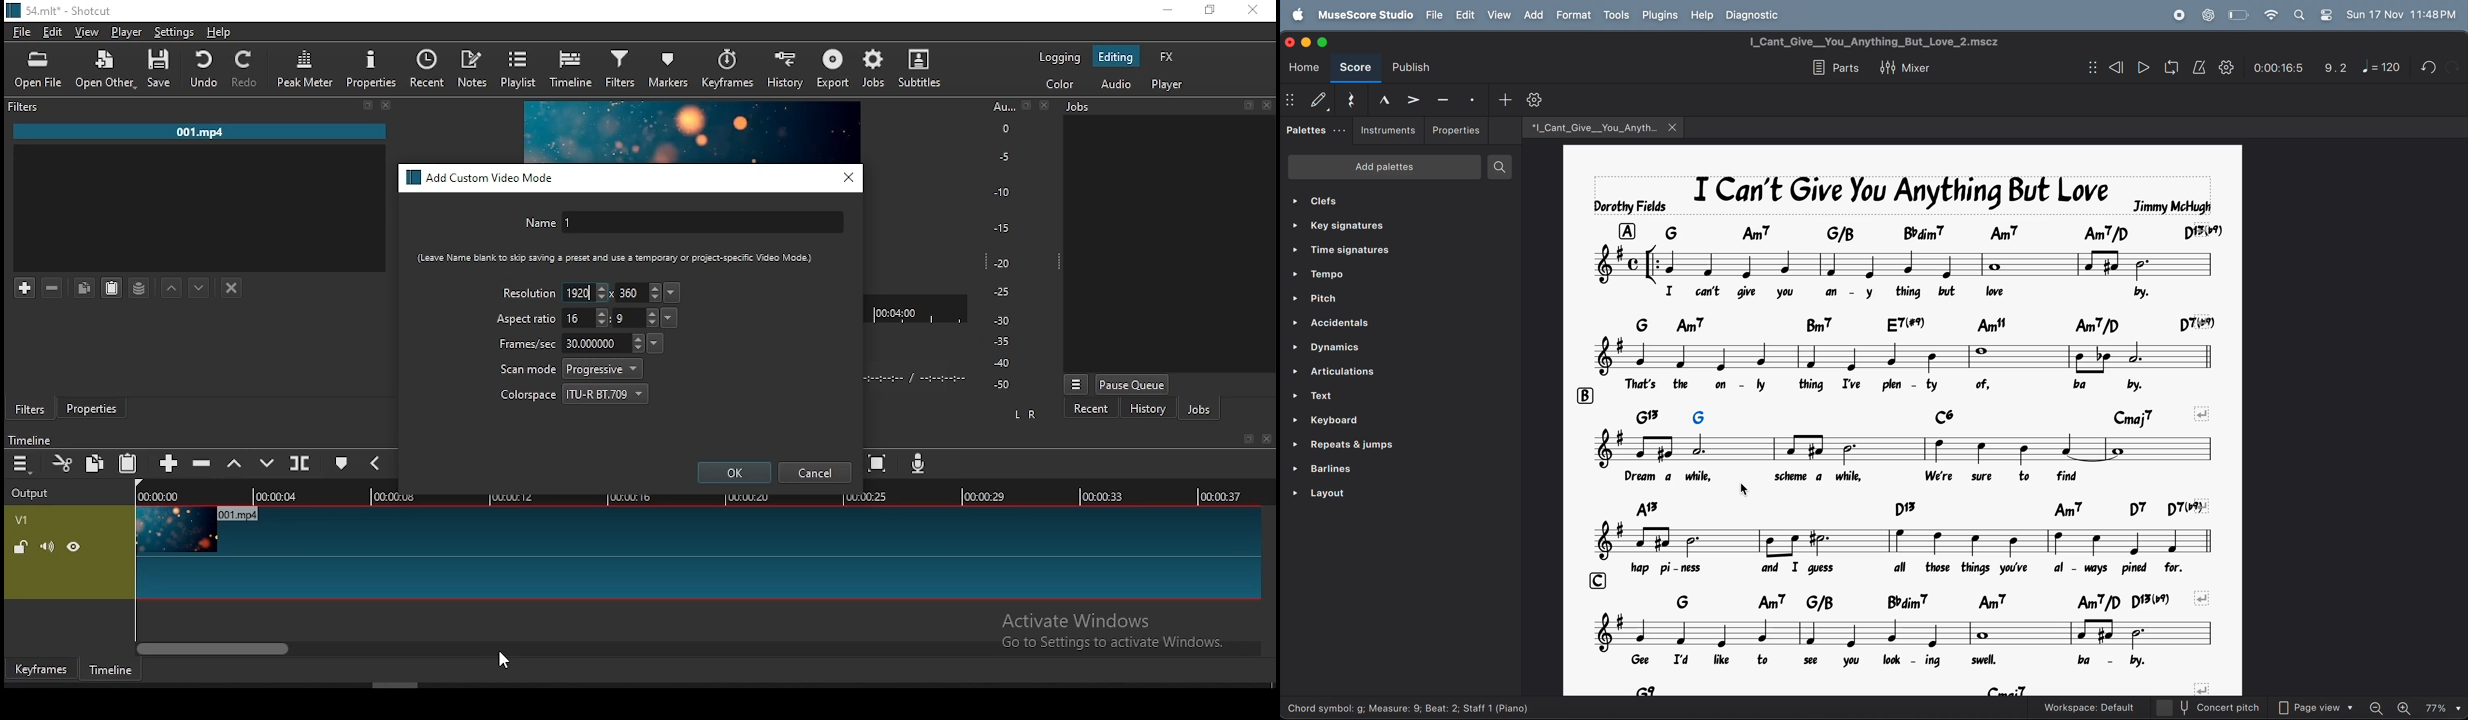 This screenshot has width=2492, height=728. What do you see at coordinates (20, 520) in the screenshot?
I see `V1` at bounding box center [20, 520].